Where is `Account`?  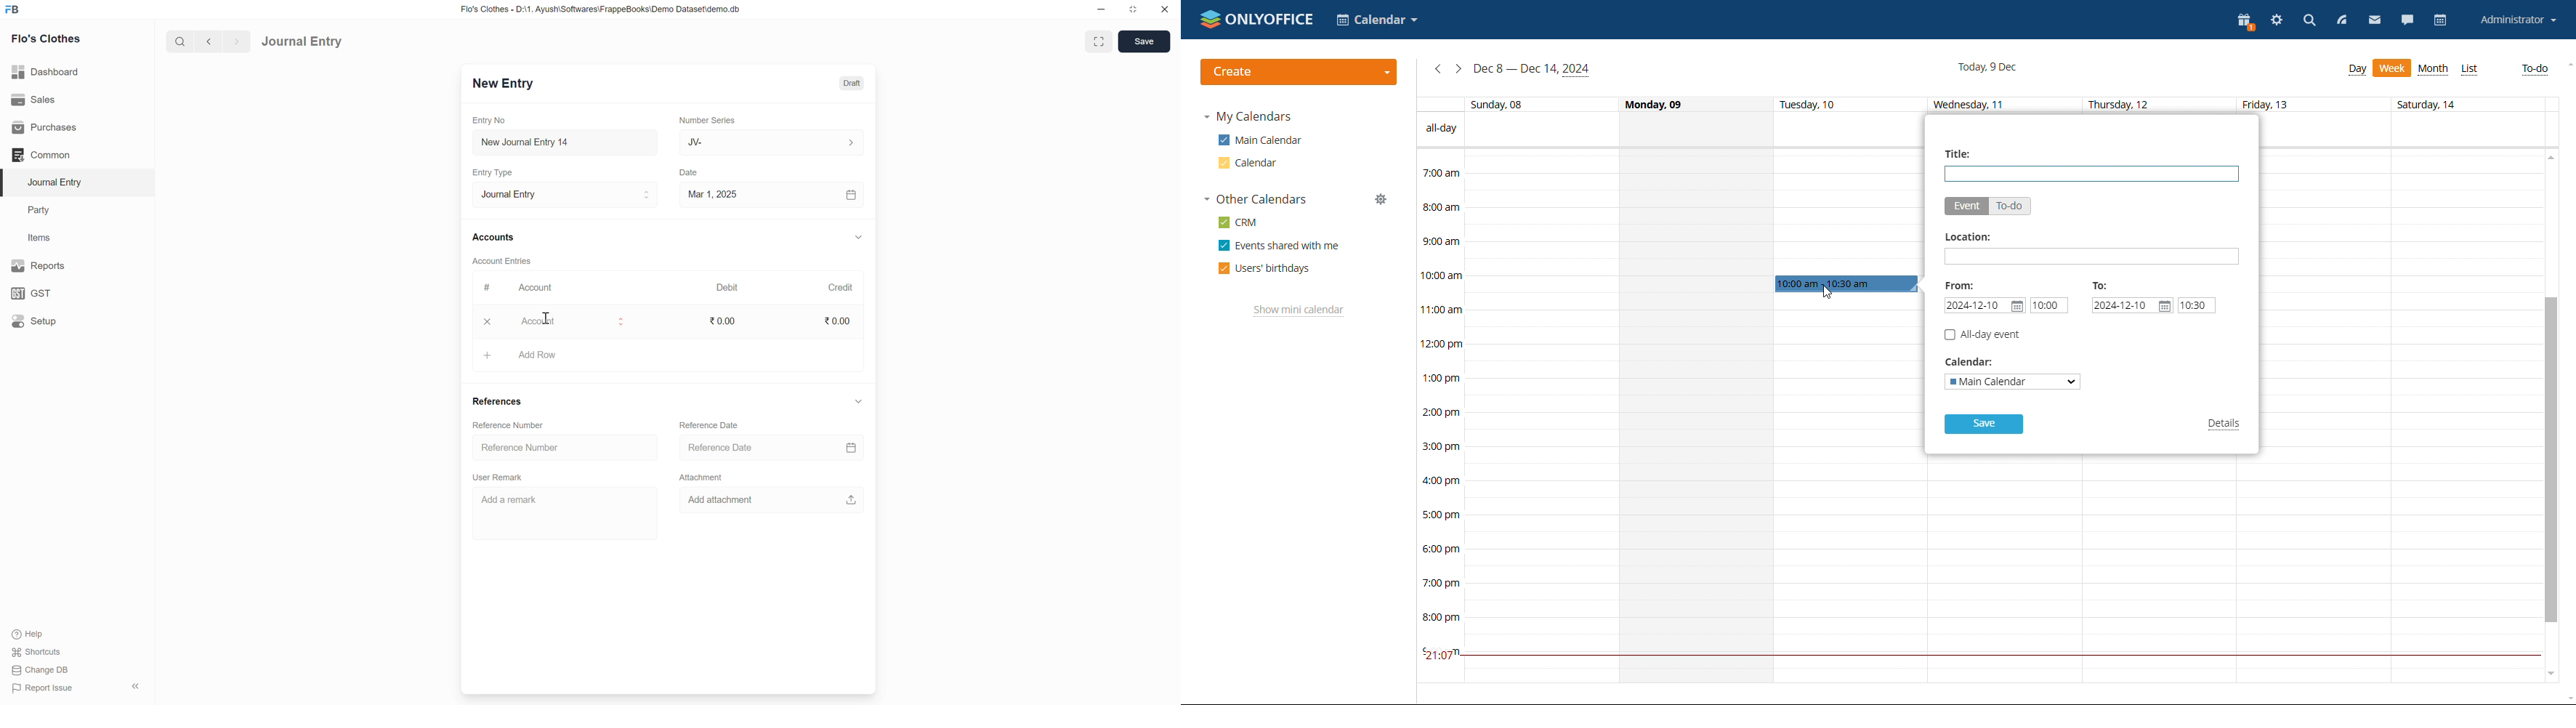 Account is located at coordinates (577, 322).